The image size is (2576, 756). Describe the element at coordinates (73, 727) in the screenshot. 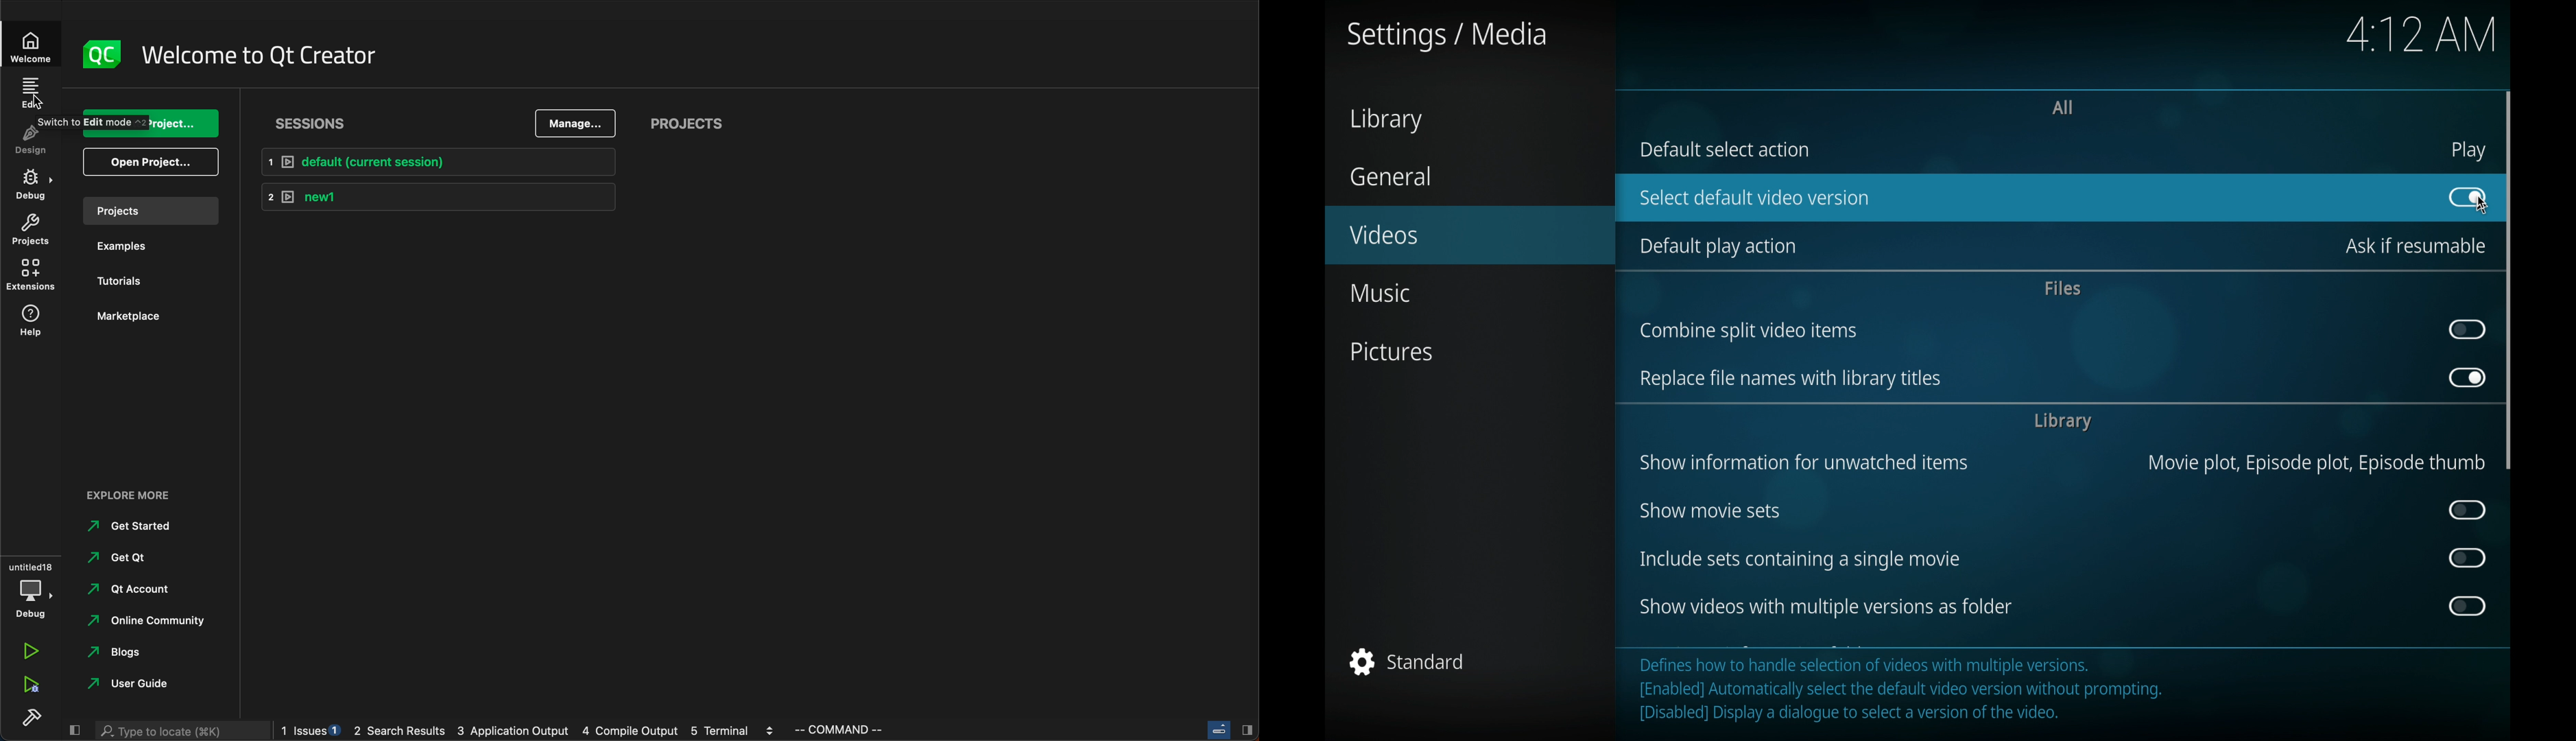

I see `close slide bar` at that location.